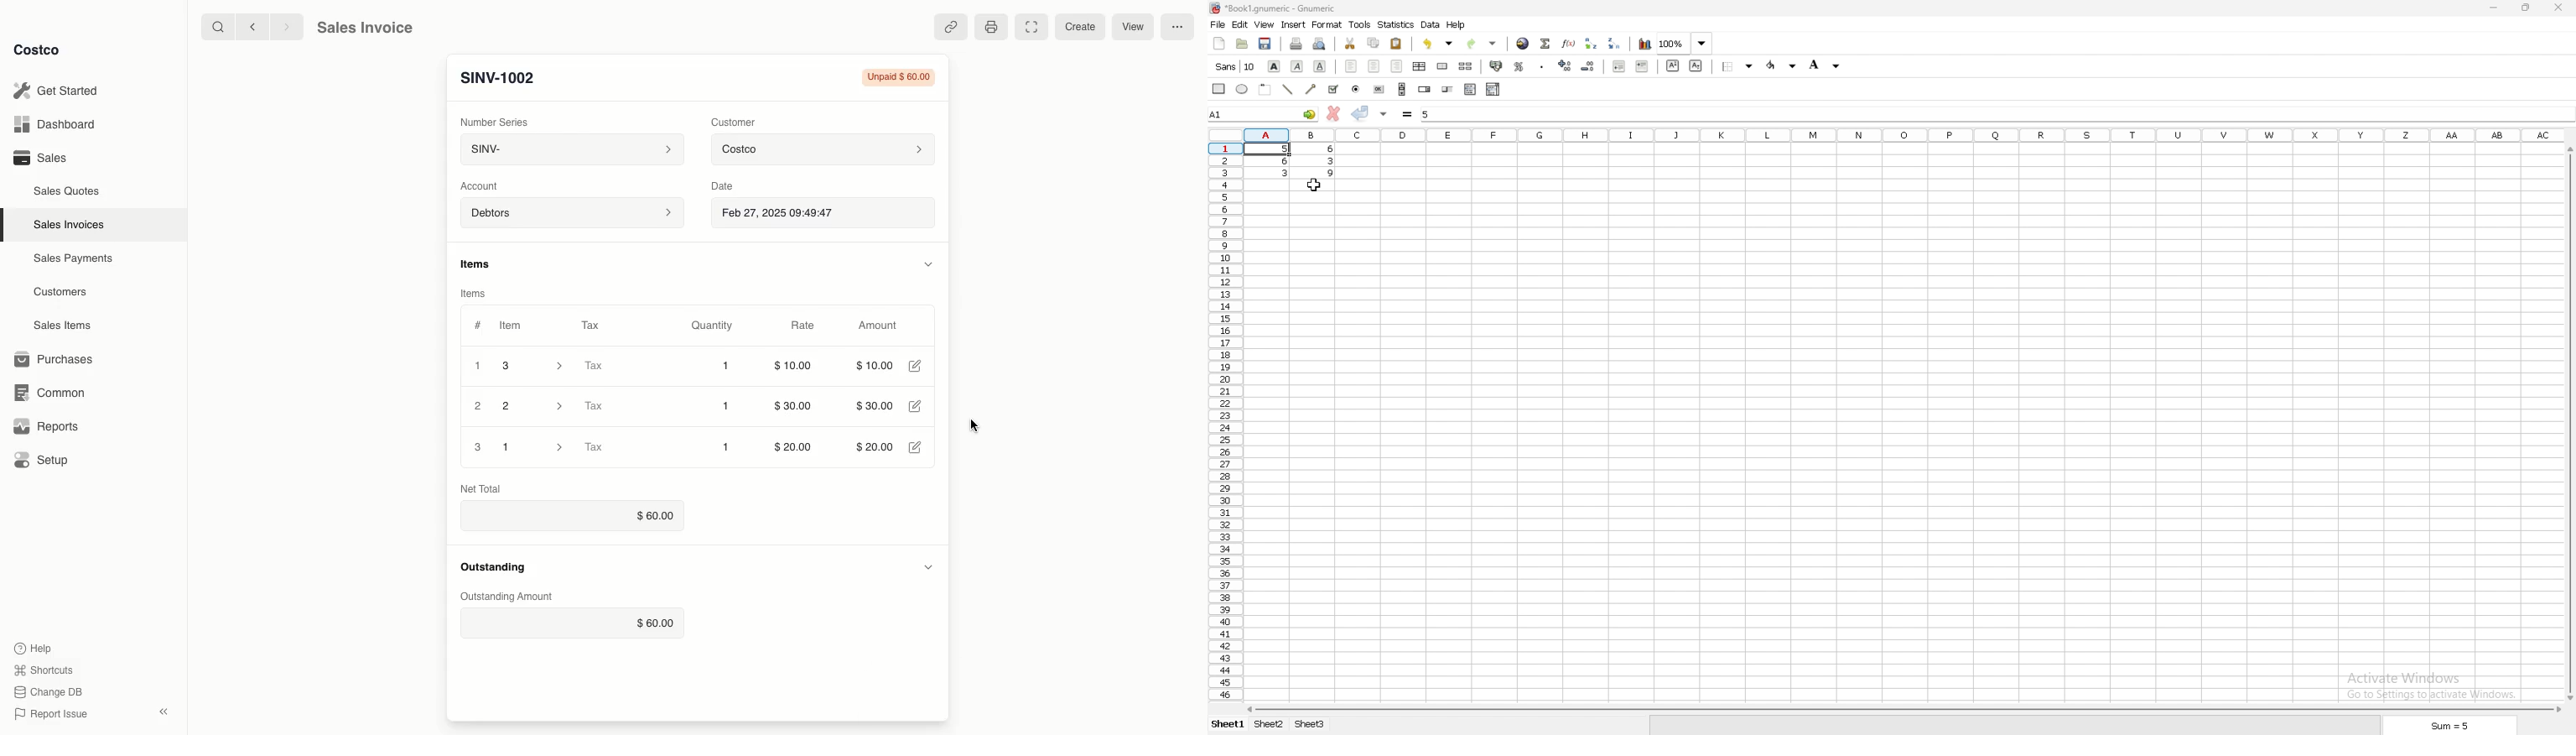 This screenshot has height=756, width=2576. What do you see at coordinates (55, 359) in the screenshot?
I see `Purchases` at bounding box center [55, 359].